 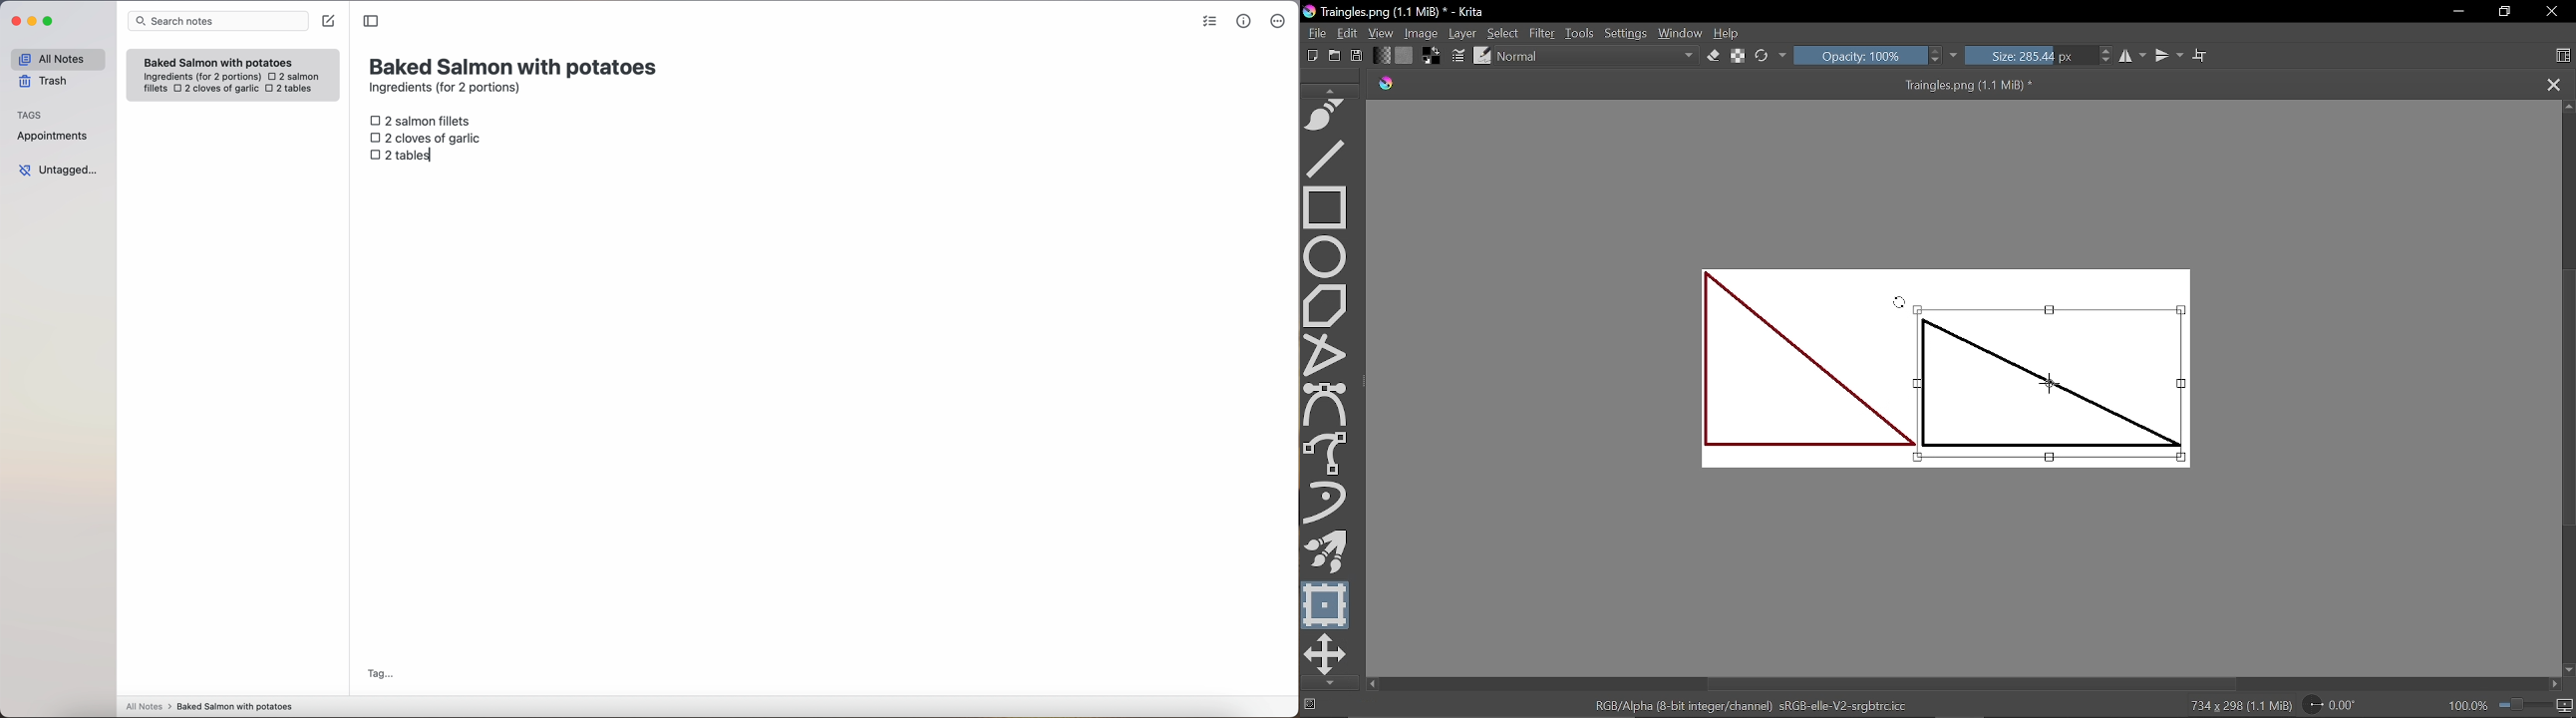 I want to click on Rectangle tool, so click(x=1326, y=206).